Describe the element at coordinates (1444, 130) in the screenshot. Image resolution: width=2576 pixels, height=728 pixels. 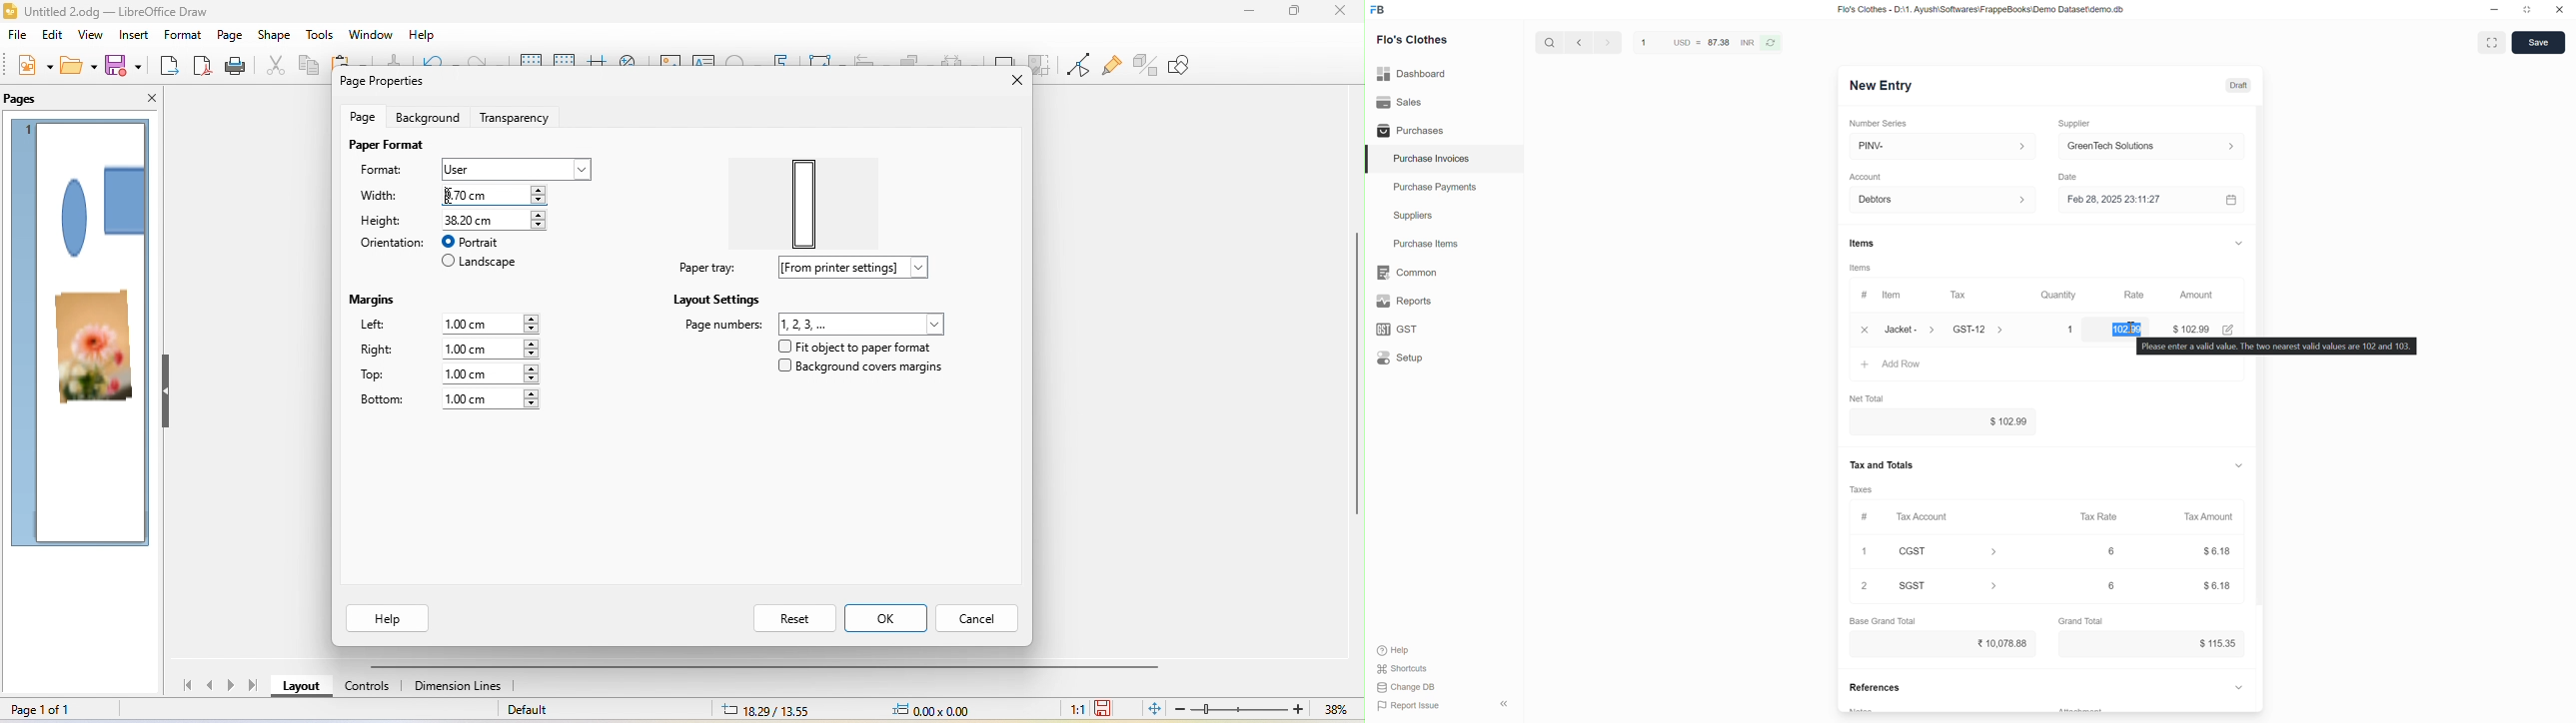
I see `Purchases` at that location.